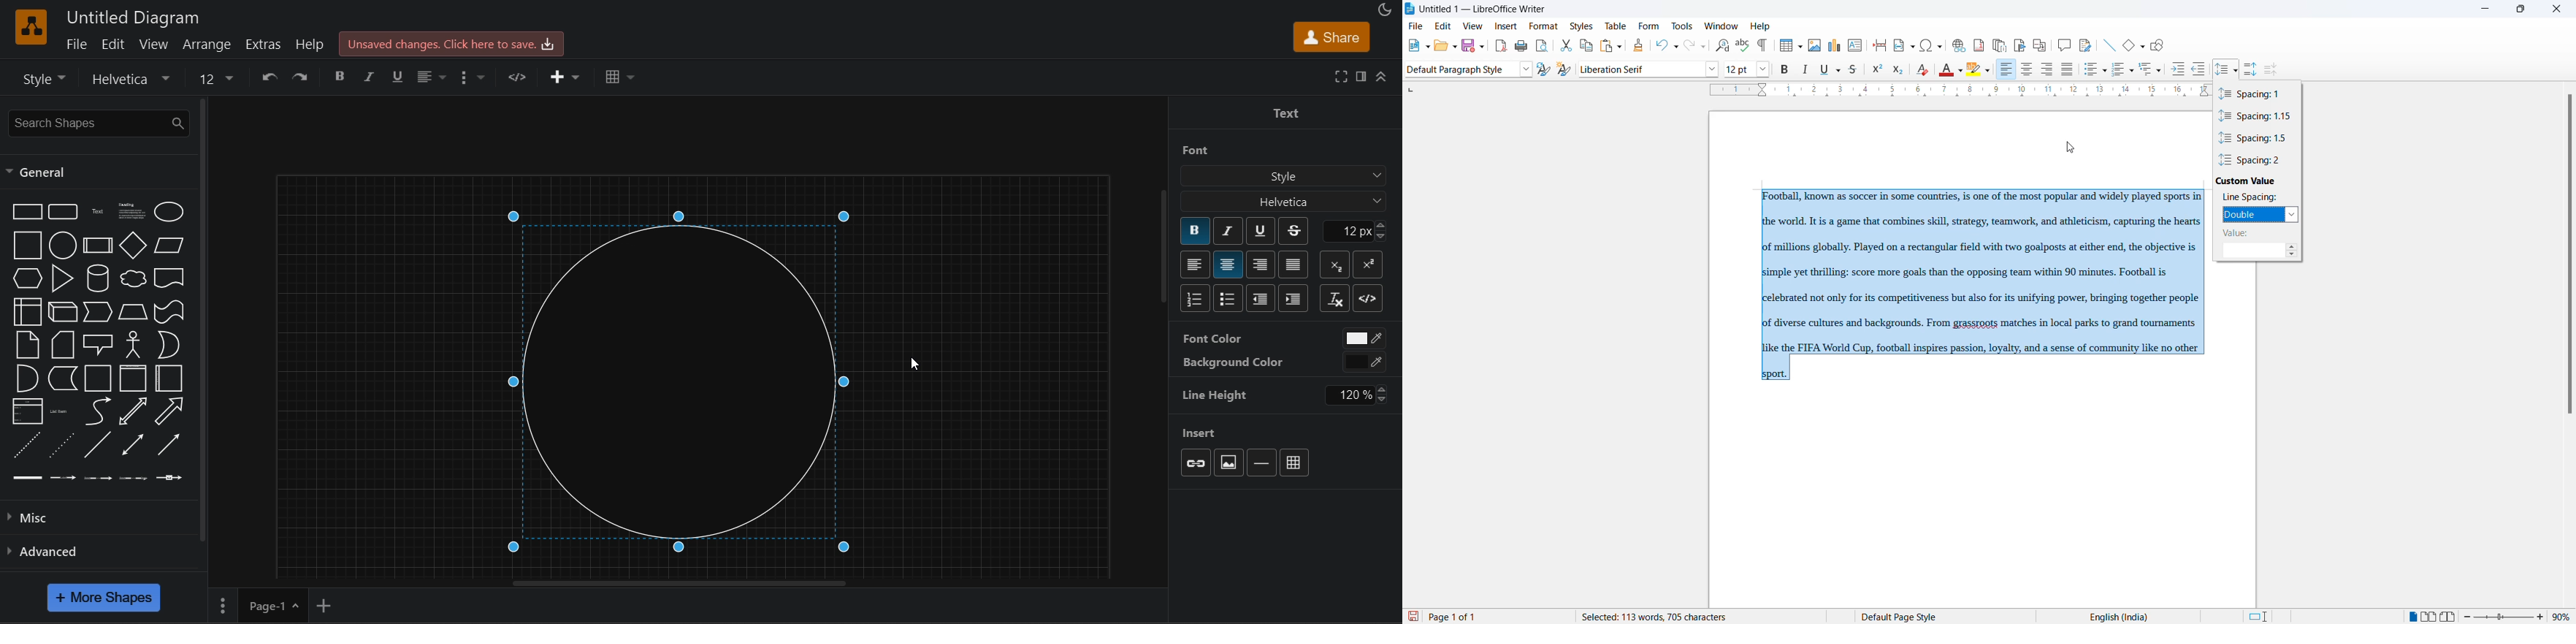  Describe the element at coordinates (36, 173) in the screenshot. I see `general` at that location.